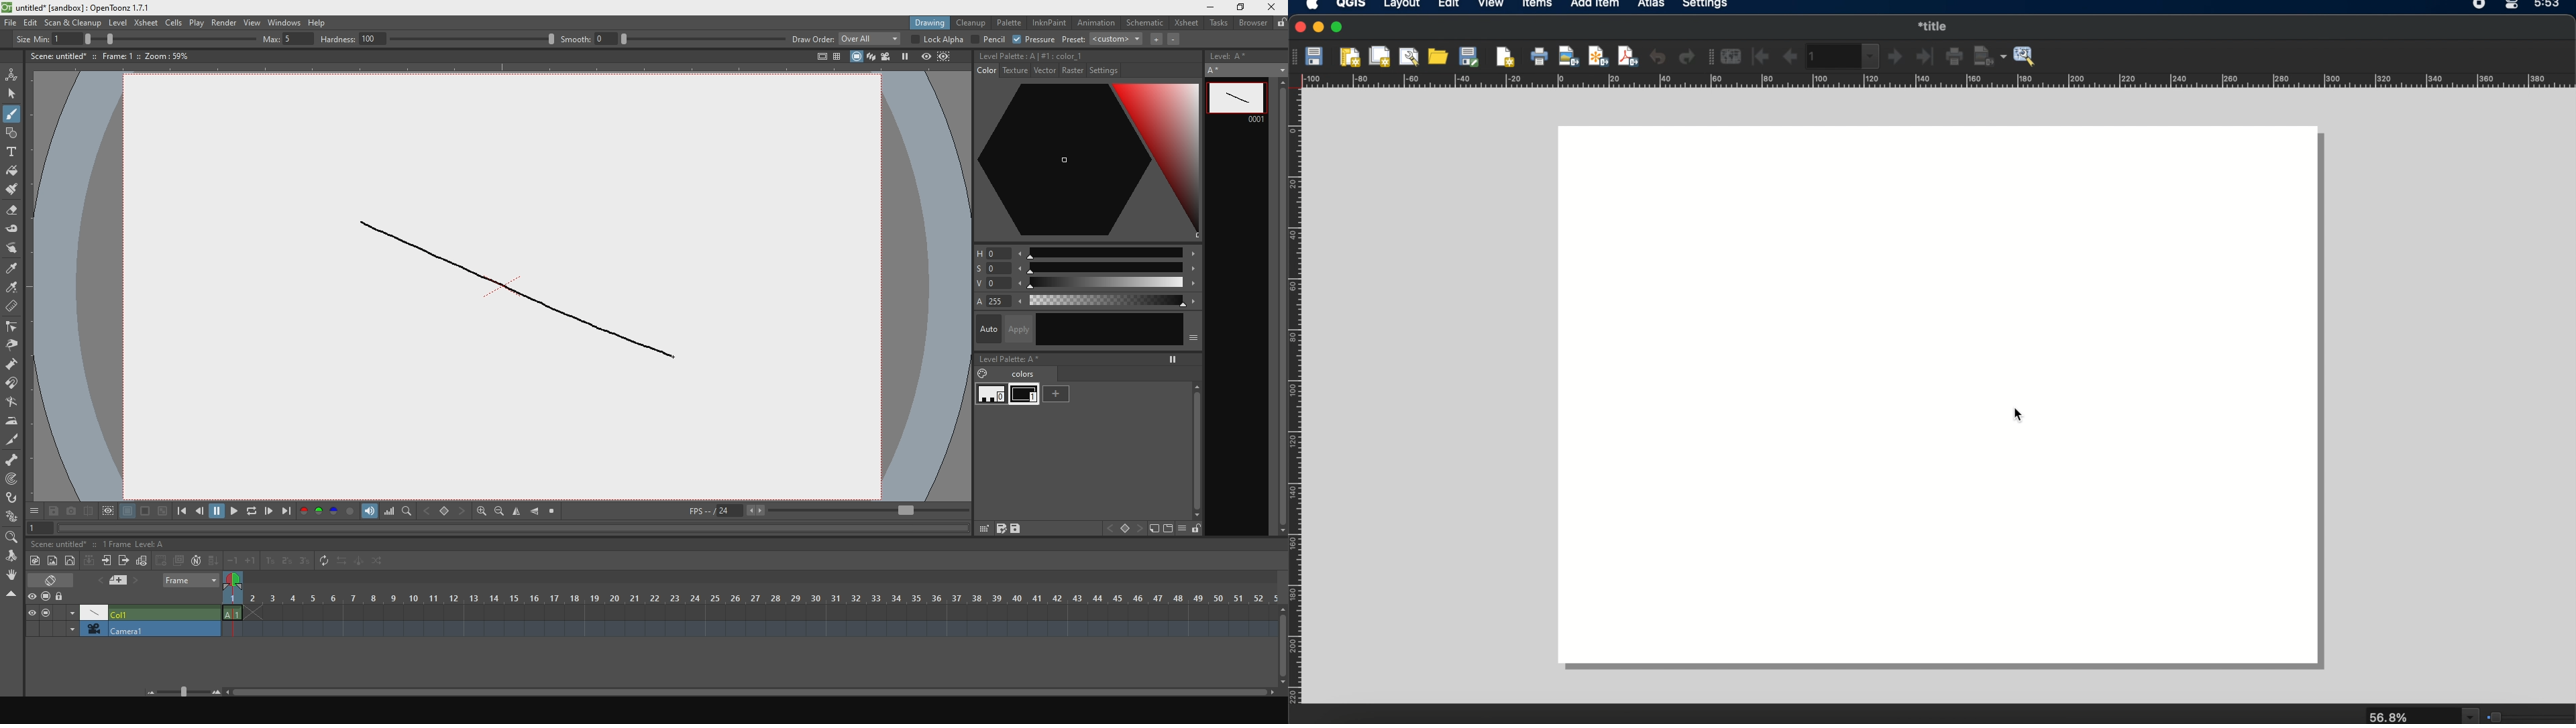  Describe the element at coordinates (1438, 55) in the screenshot. I see `add items from template` at that location.